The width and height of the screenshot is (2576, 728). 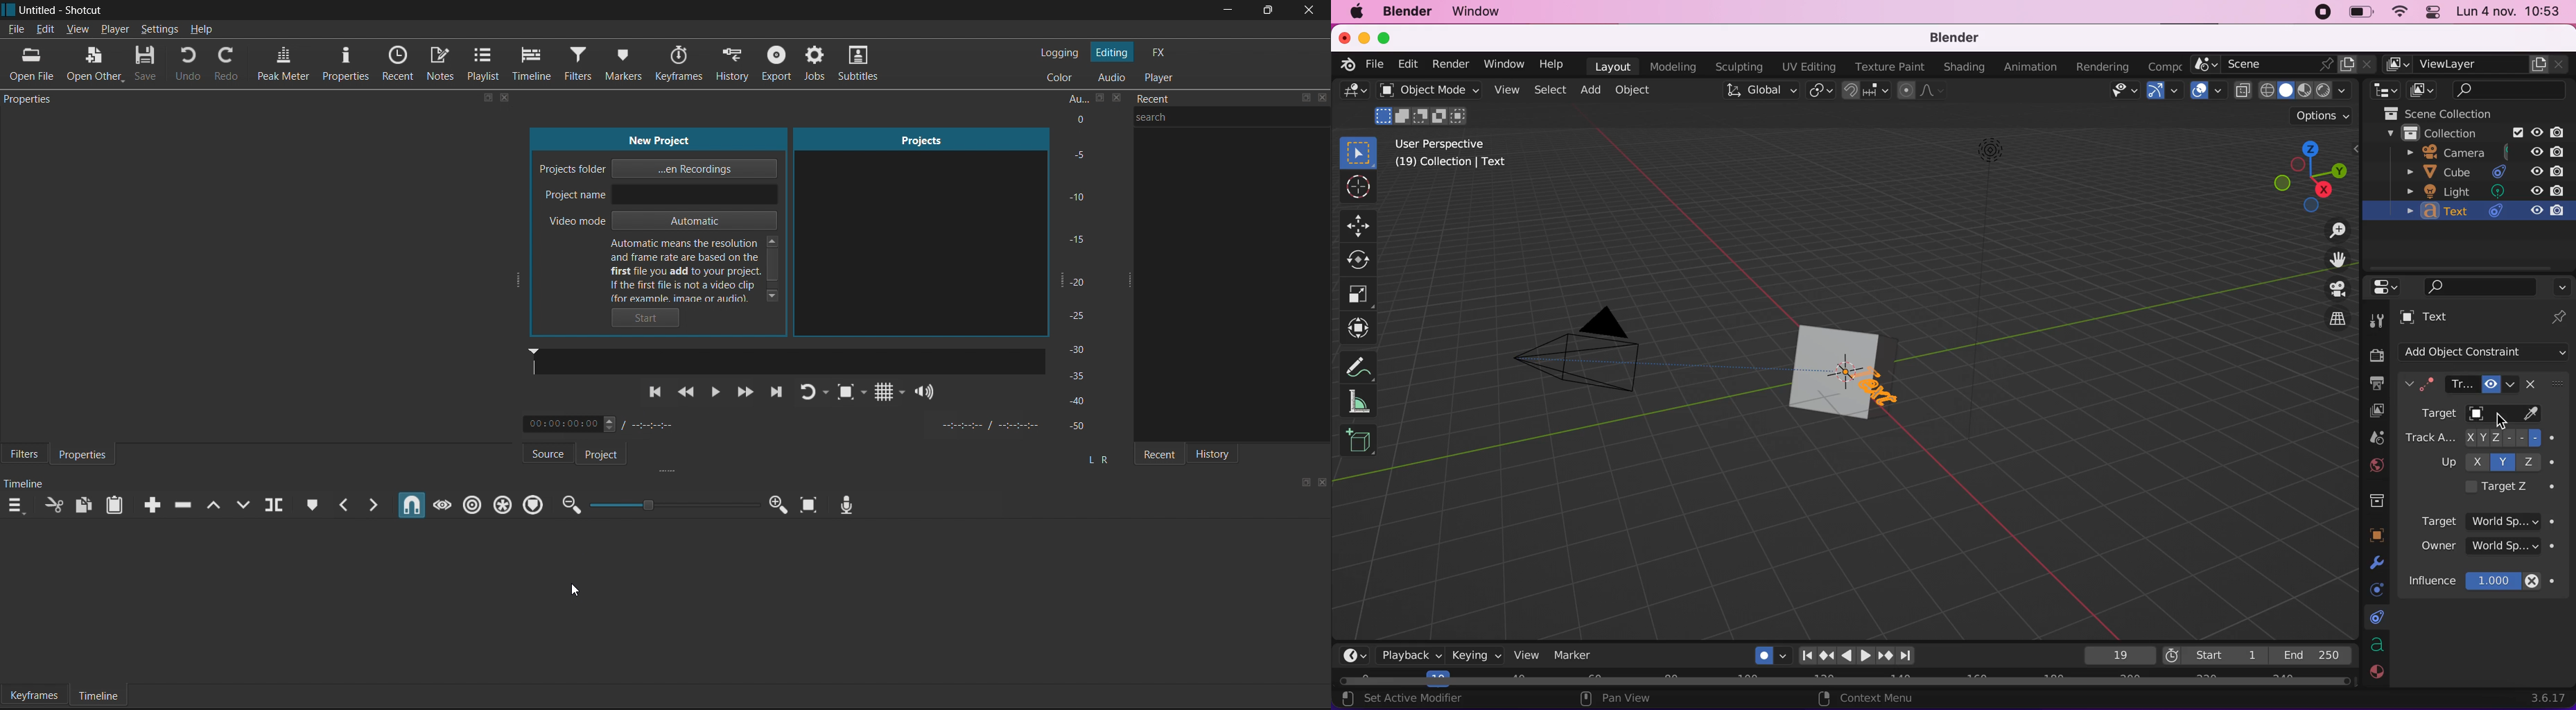 What do you see at coordinates (660, 196) in the screenshot?
I see `Project name` at bounding box center [660, 196].